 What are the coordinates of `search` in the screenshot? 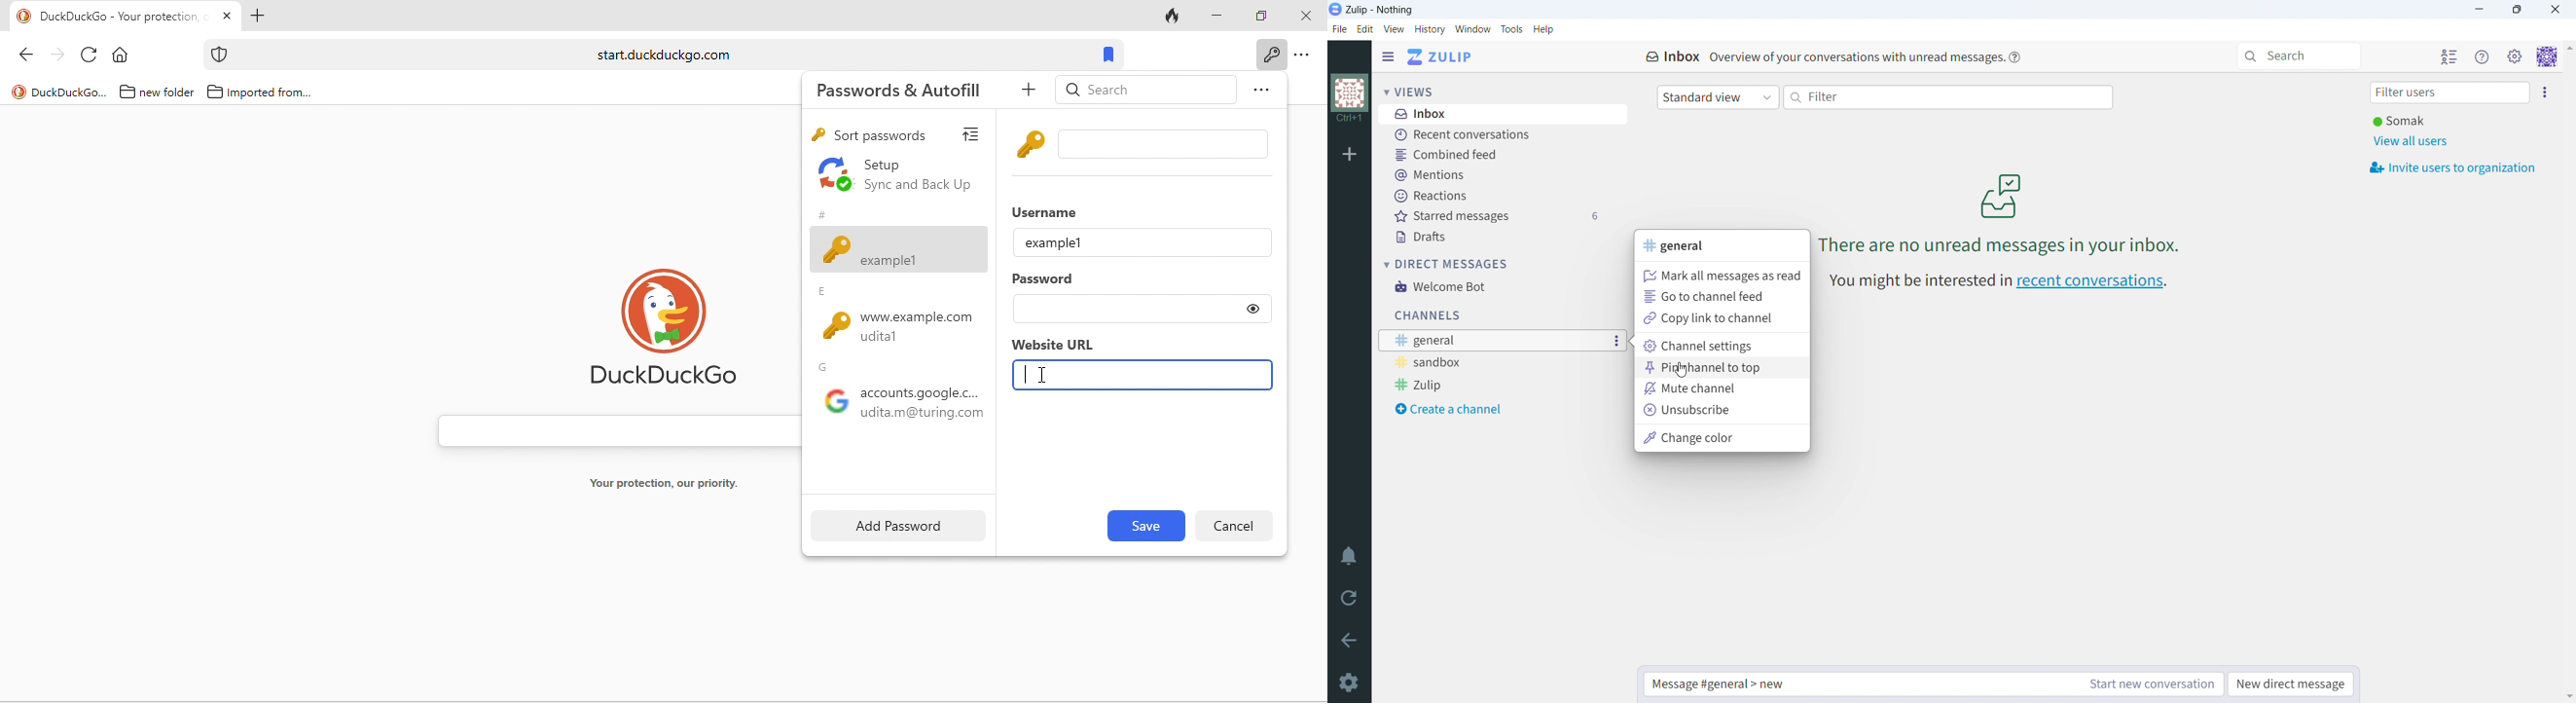 It's located at (2299, 56).